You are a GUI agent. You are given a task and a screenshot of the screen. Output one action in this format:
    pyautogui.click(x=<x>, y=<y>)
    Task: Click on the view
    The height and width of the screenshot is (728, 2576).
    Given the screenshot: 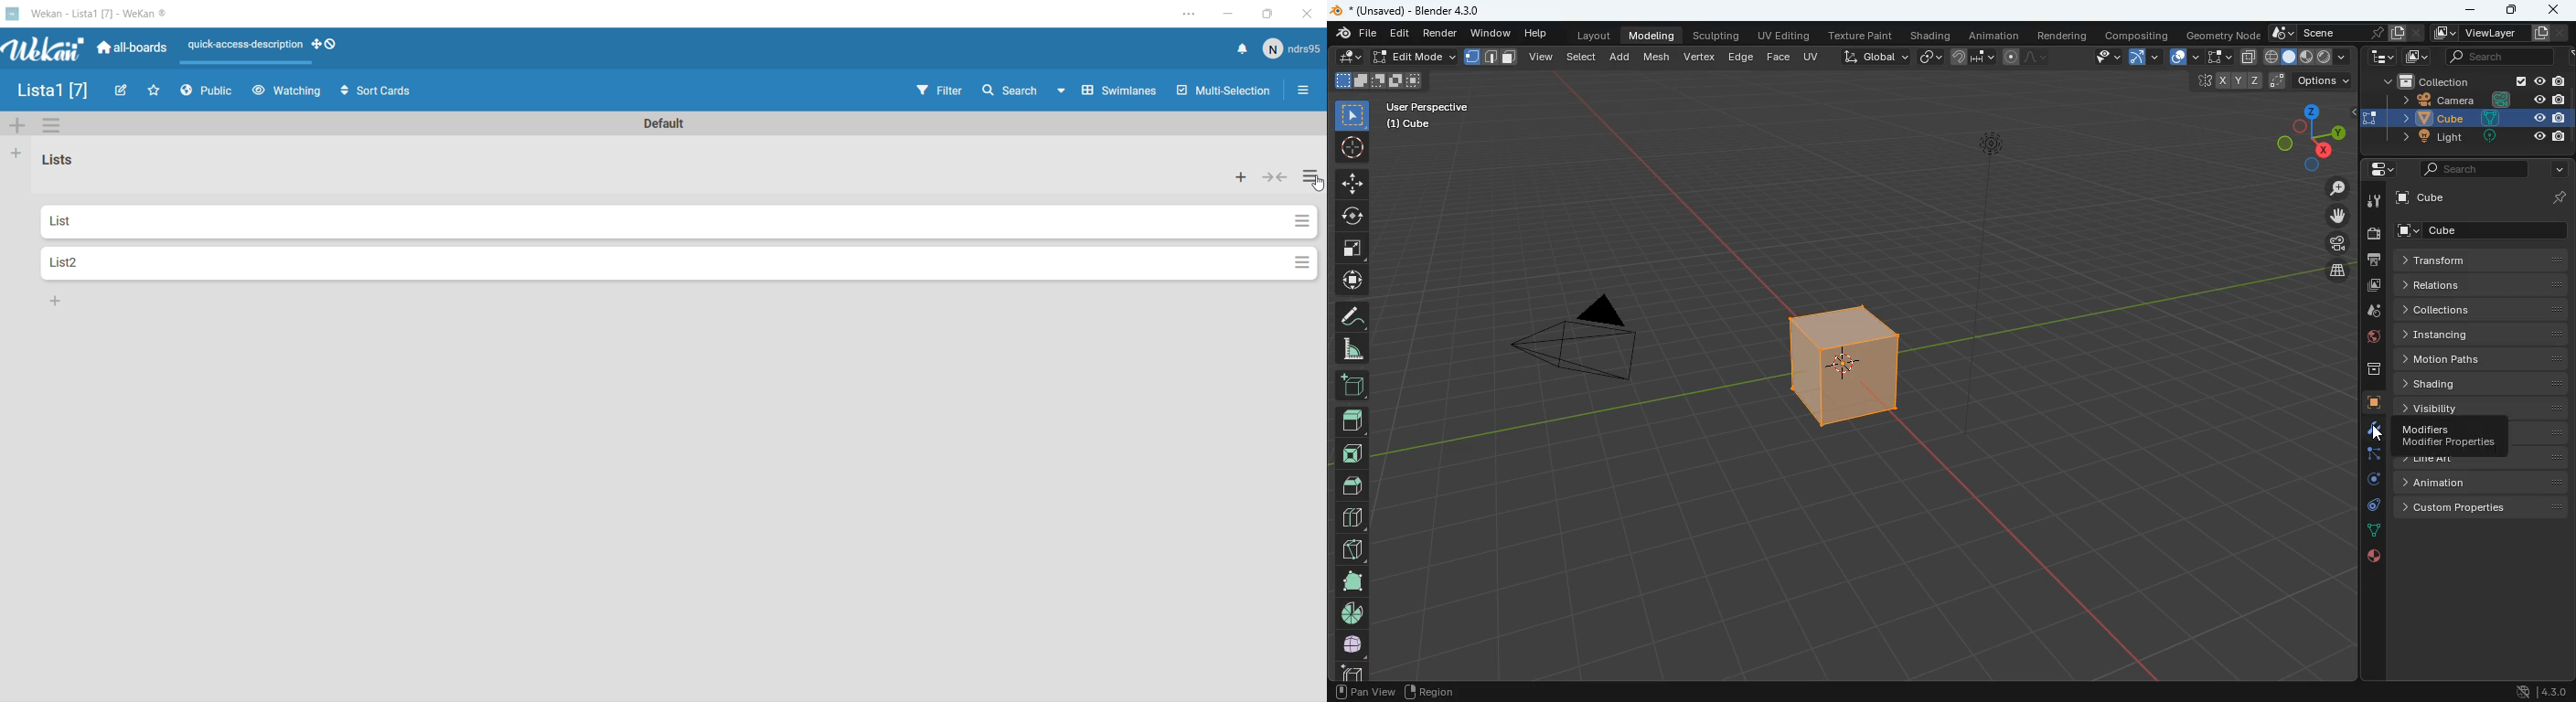 What is the action you would take?
    pyautogui.click(x=2102, y=58)
    